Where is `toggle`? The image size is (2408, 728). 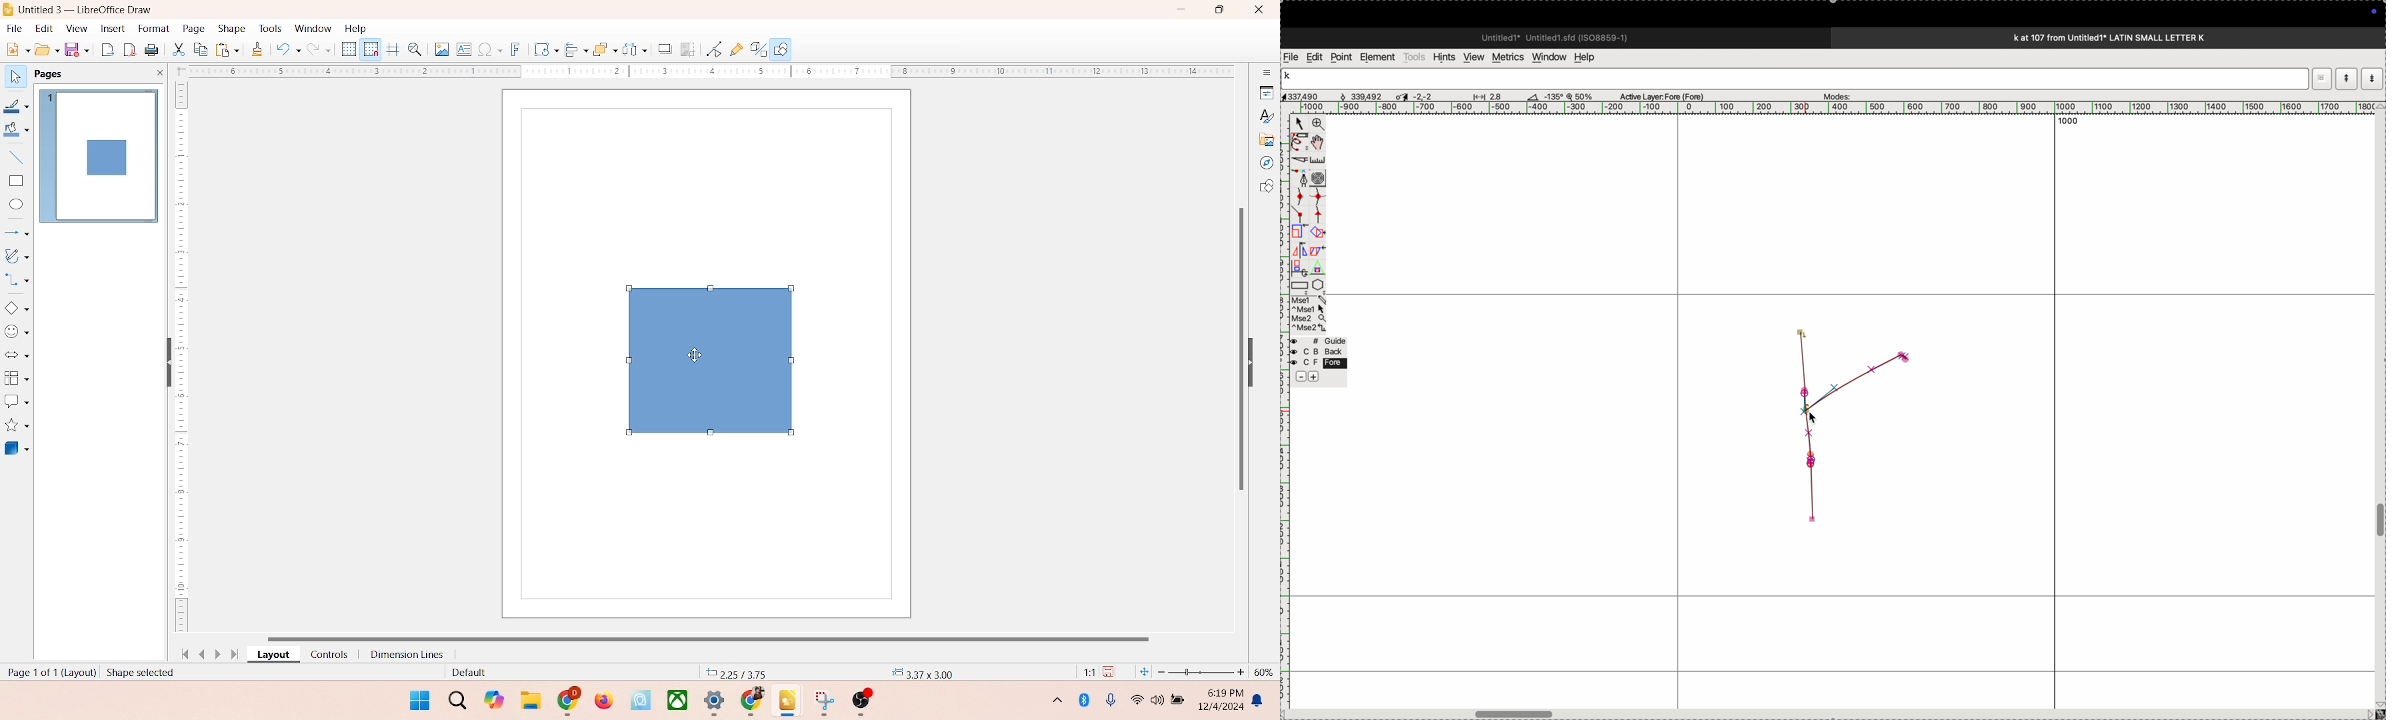 toggle is located at coordinates (2379, 521).